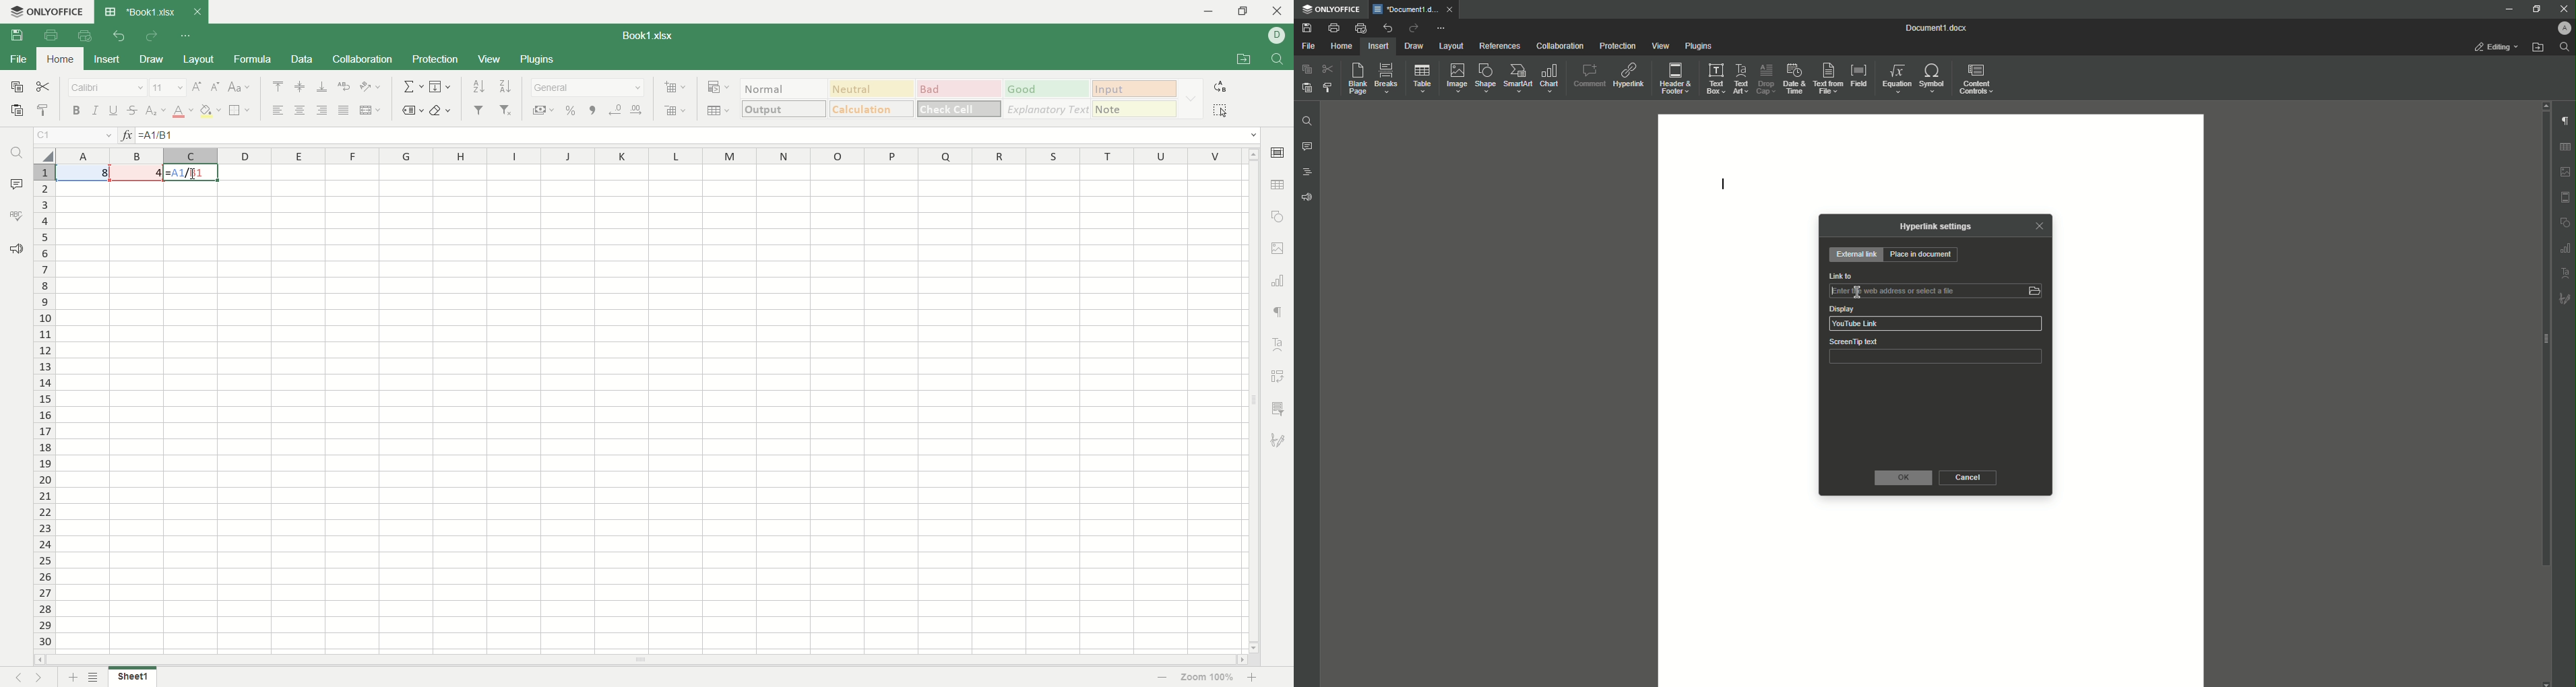 This screenshot has height=700, width=2576. I want to click on Text From File, so click(1828, 78).